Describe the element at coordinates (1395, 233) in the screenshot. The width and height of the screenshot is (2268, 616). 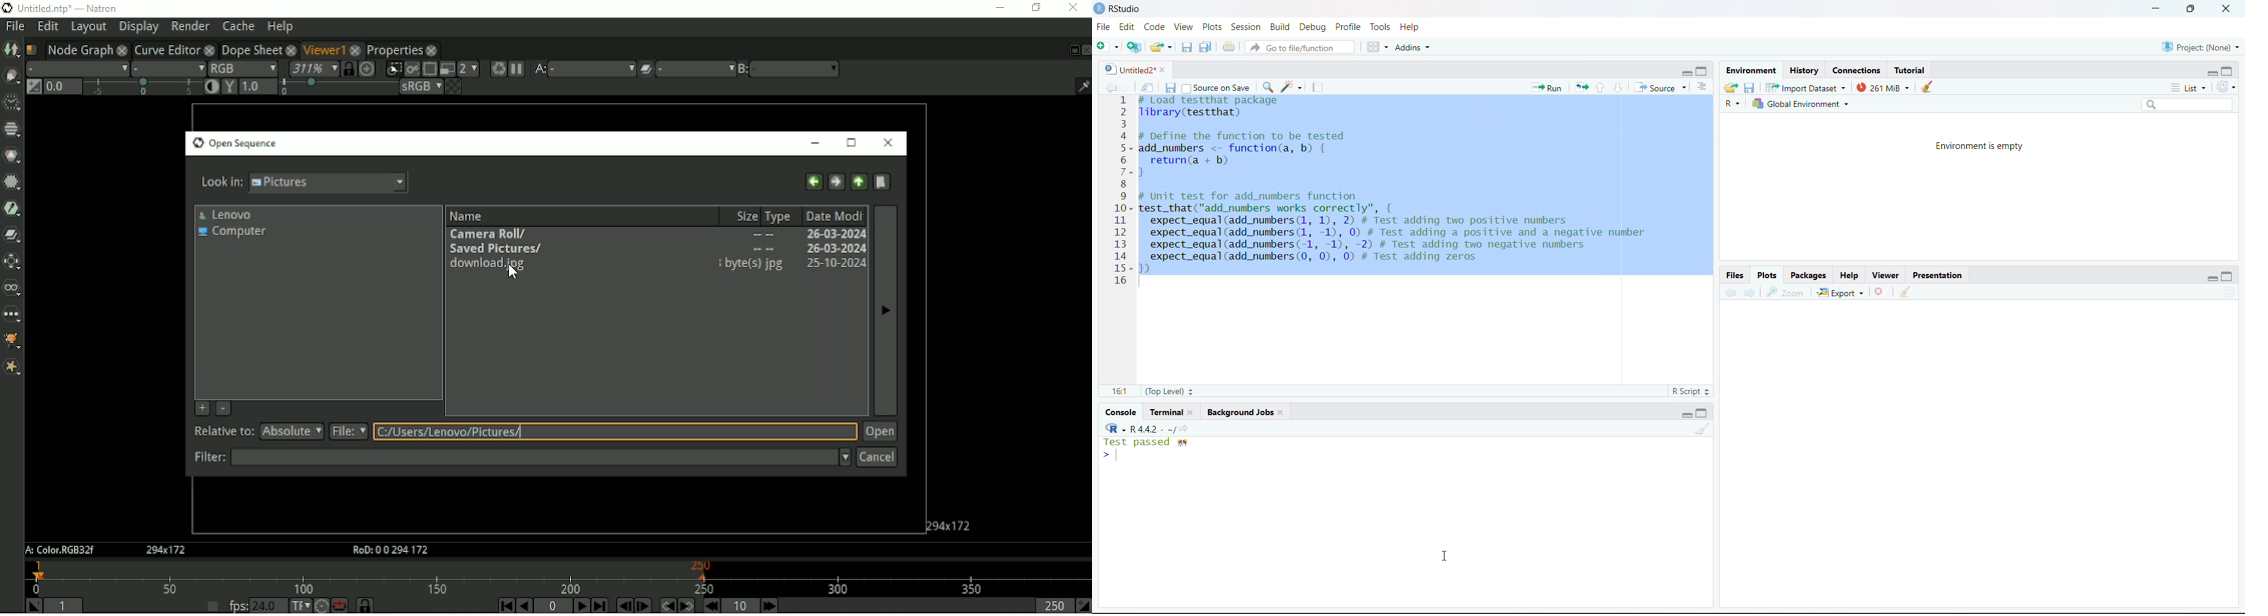
I see `# Unit test for add_numbers functiontest_that("add_numbers works correctly", {expect_equal(add_numbers (1, 1), 2) # Test adding two positive numbersexpect_equal(add_numbers (1, -1), 0) # Test adding a positive and a negative numberexpect_equal(add_numbers(-1, -1), -2) # Test adding two negative numbersexpect_equal(add_numbers (0, 0), 0) # Test adding zeros)` at that location.